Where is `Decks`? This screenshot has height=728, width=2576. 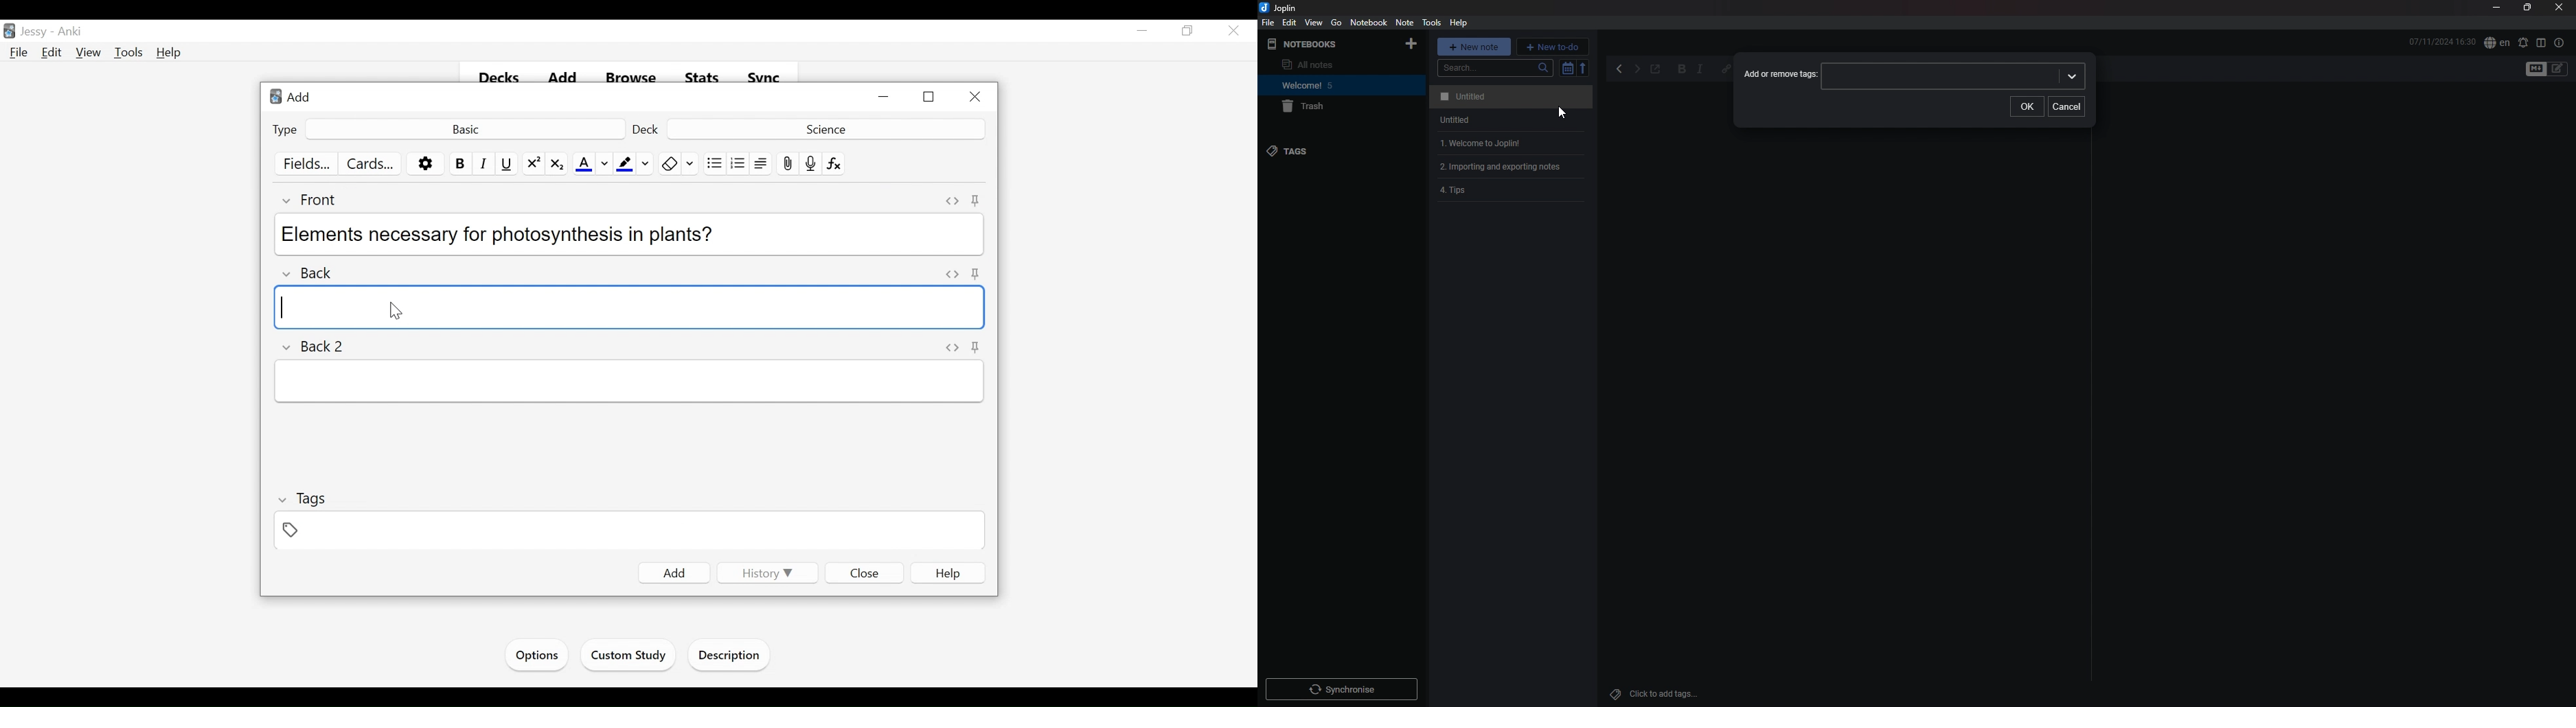 Decks is located at coordinates (500, 79).